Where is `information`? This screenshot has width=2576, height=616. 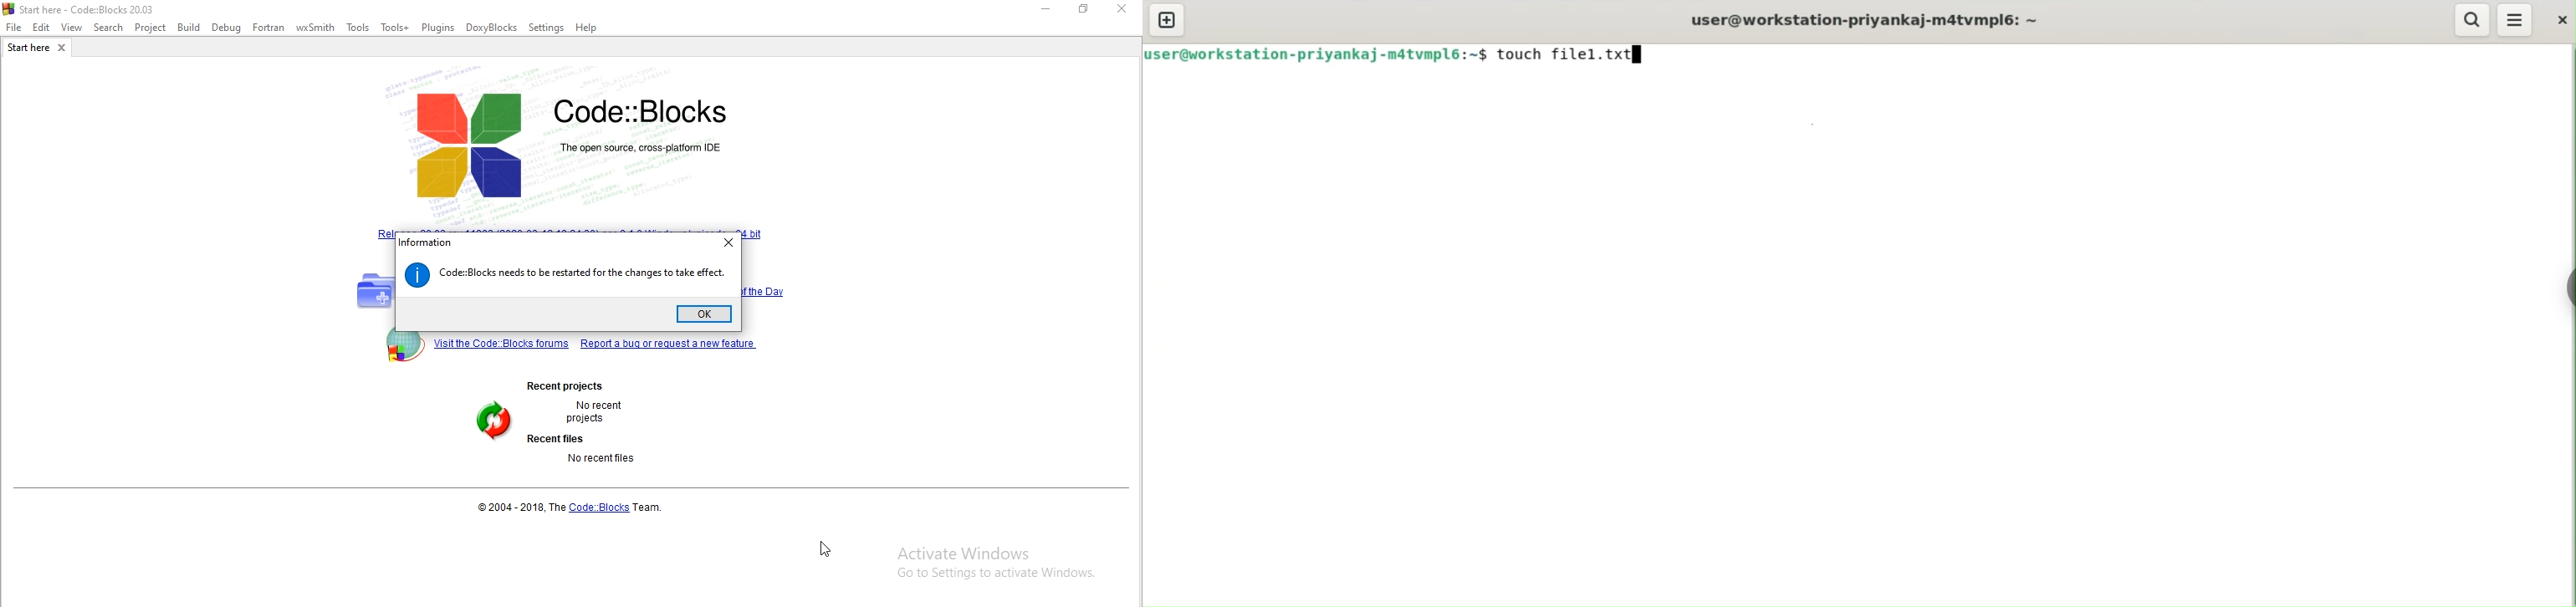
information is located at coordinates (426, 242).